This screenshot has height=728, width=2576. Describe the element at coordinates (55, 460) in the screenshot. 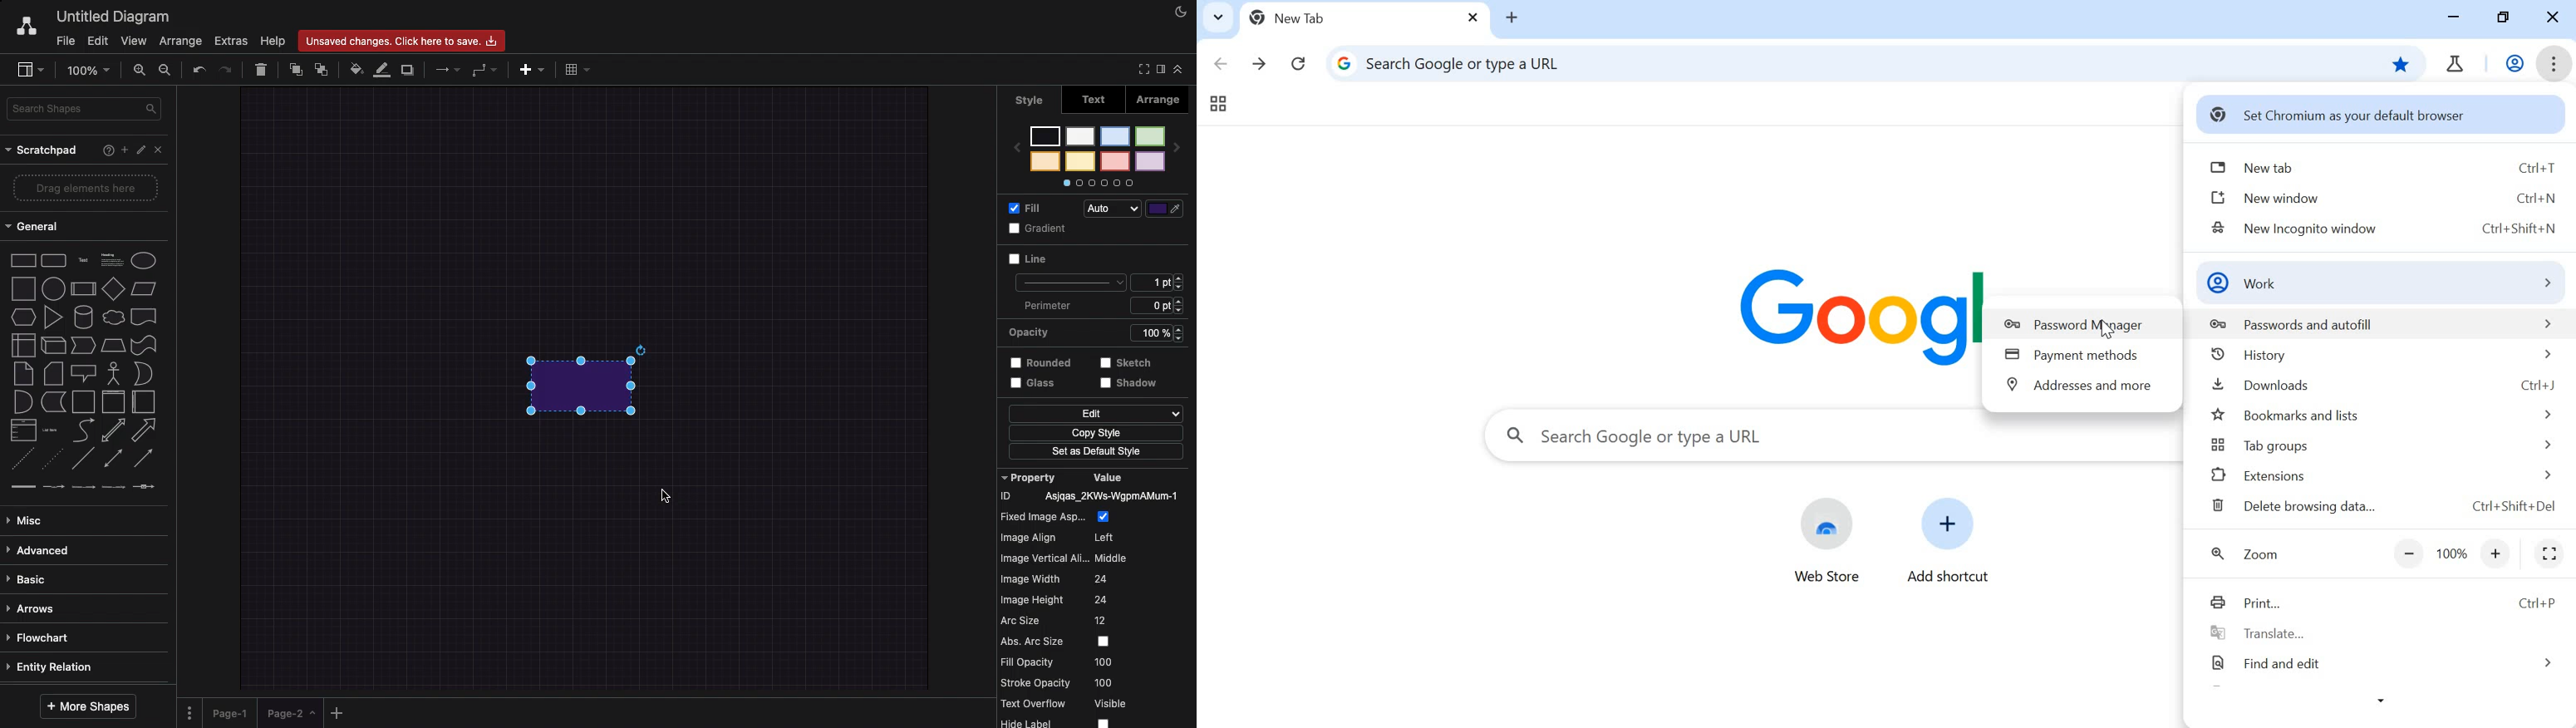

I see `dotted line` at that location.